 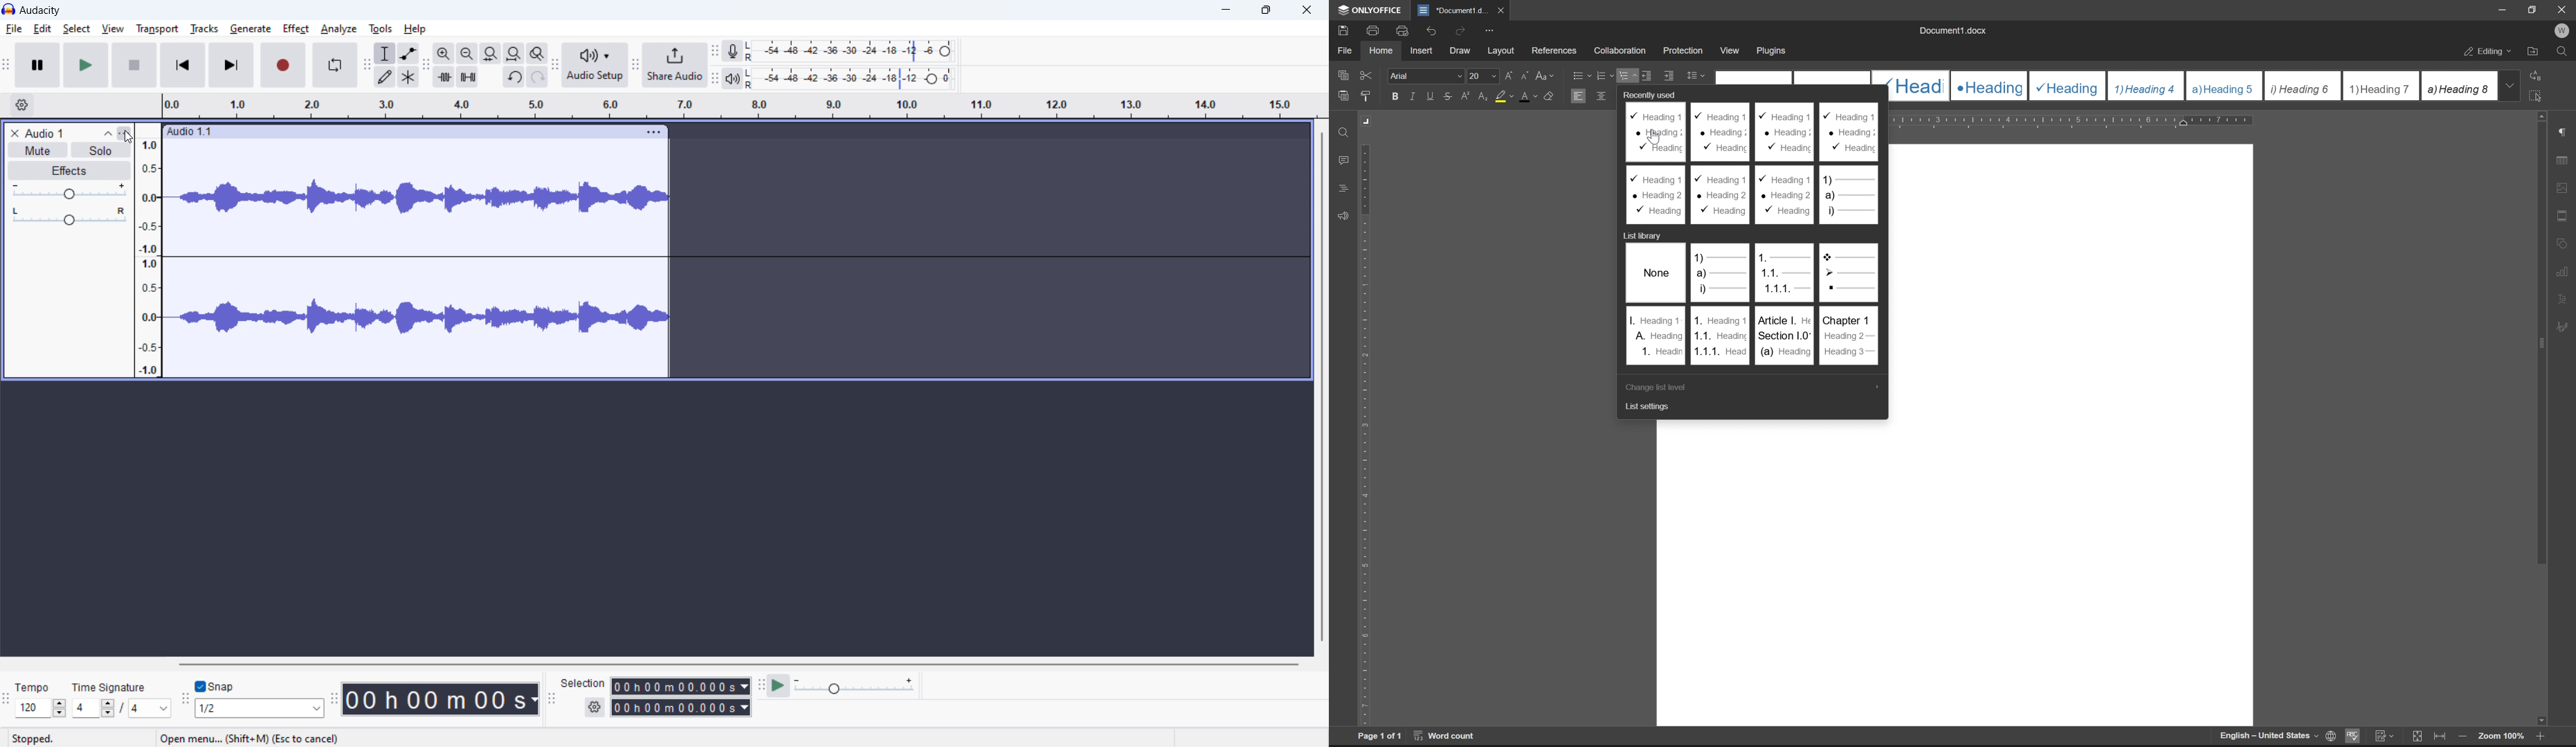 What do you see at coordinates (1773, 51) in the screenshot?
I see `plugins` at bounding box center [1773, 51].